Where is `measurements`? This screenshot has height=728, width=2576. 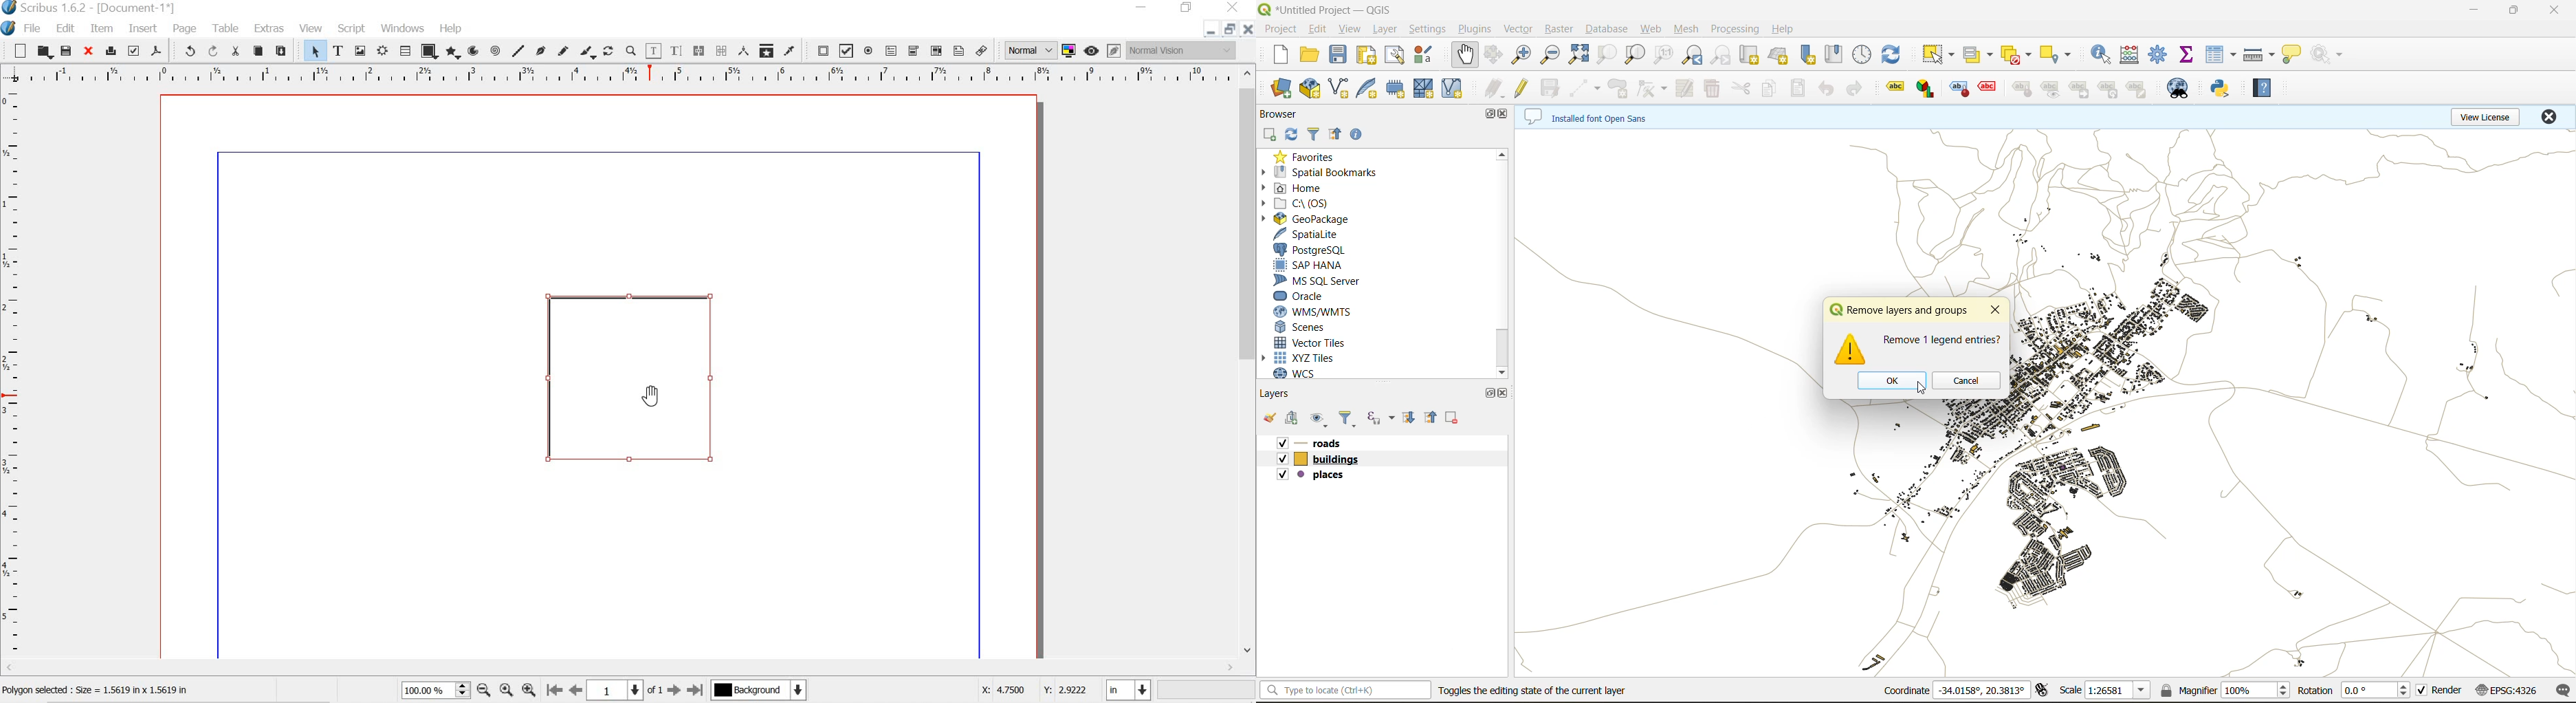
measurements is located at coordinates (742, 51).